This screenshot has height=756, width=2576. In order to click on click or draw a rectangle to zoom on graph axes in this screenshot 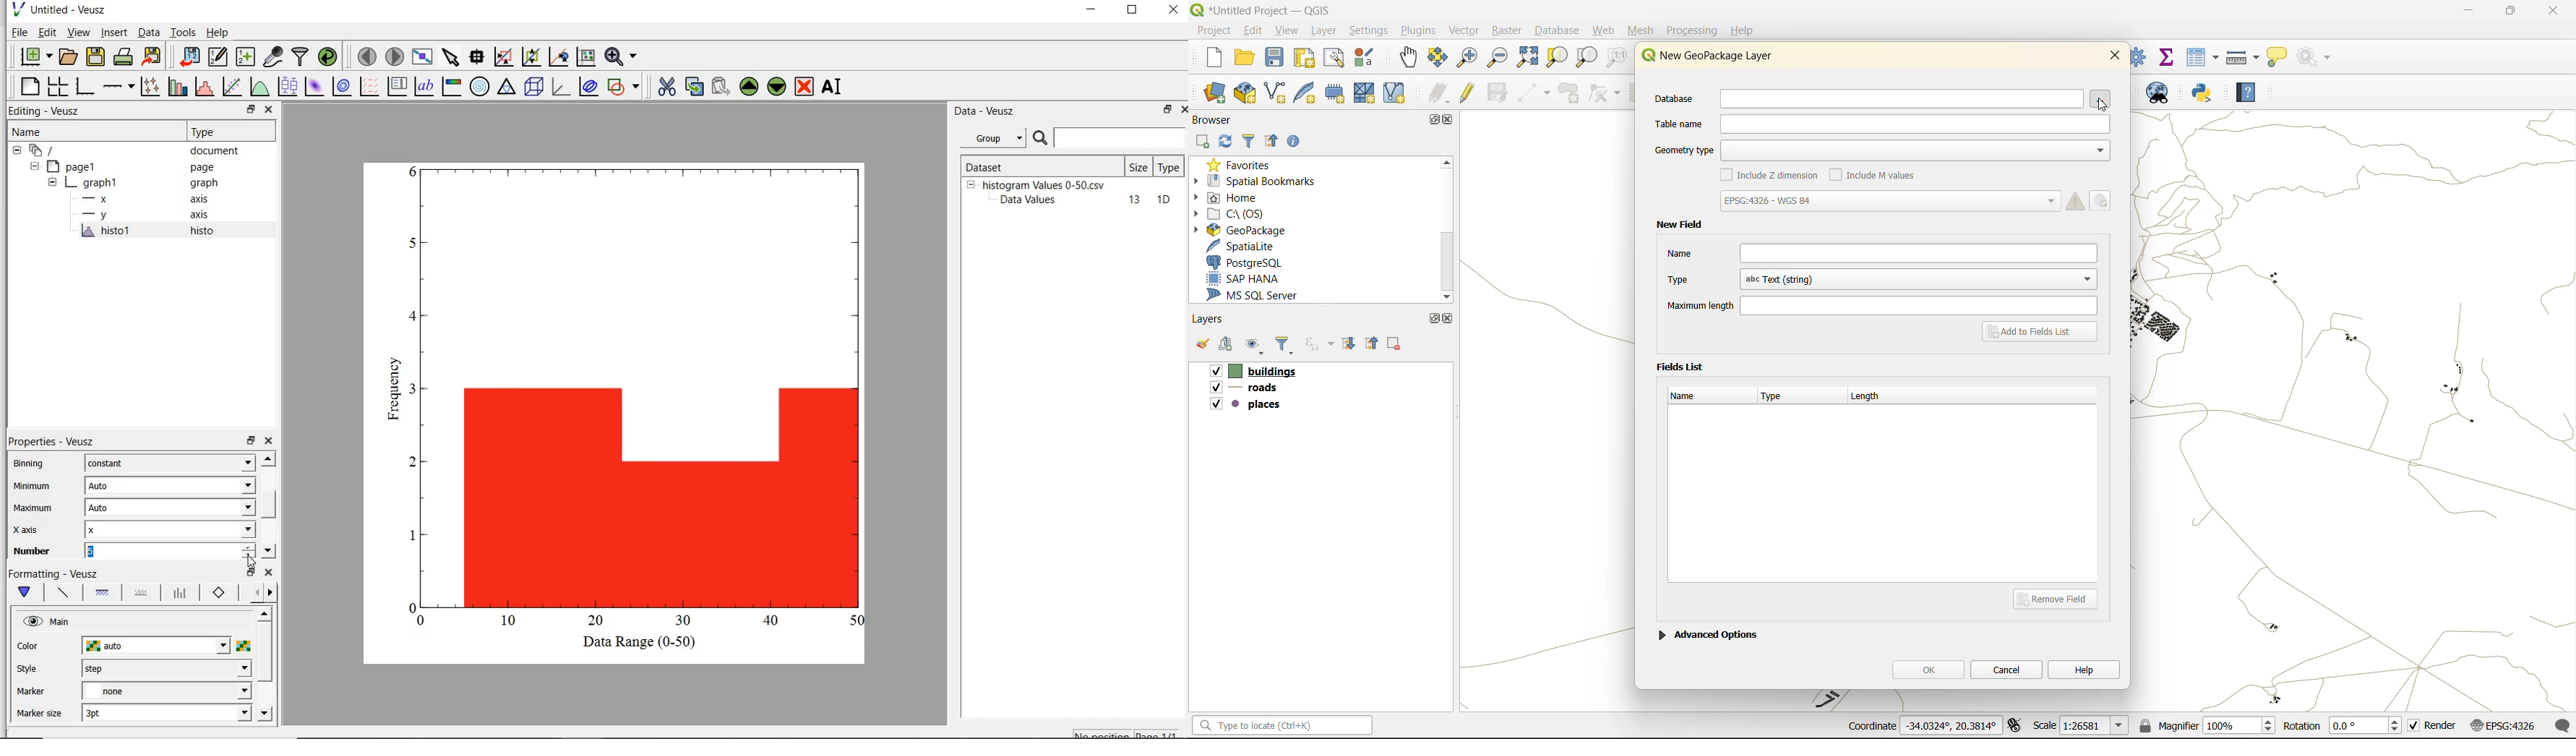, I will do `click(531, 57)`.